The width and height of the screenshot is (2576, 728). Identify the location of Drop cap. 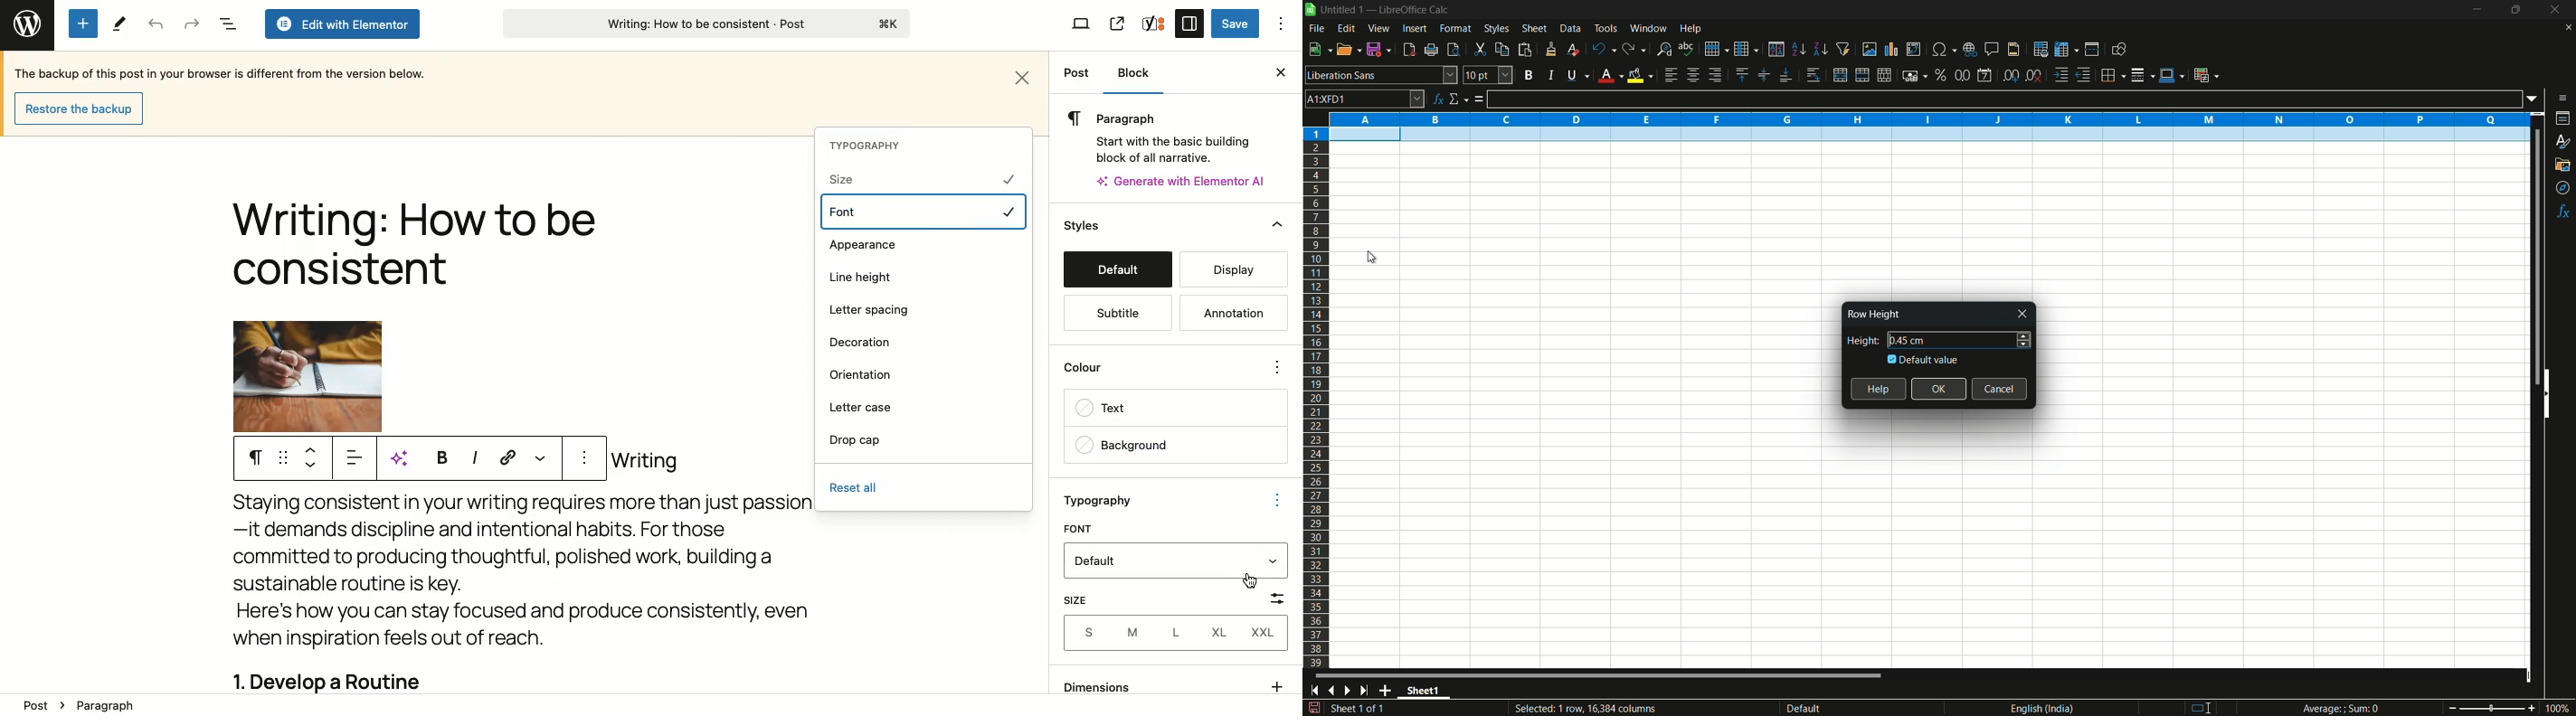
(856, 440).